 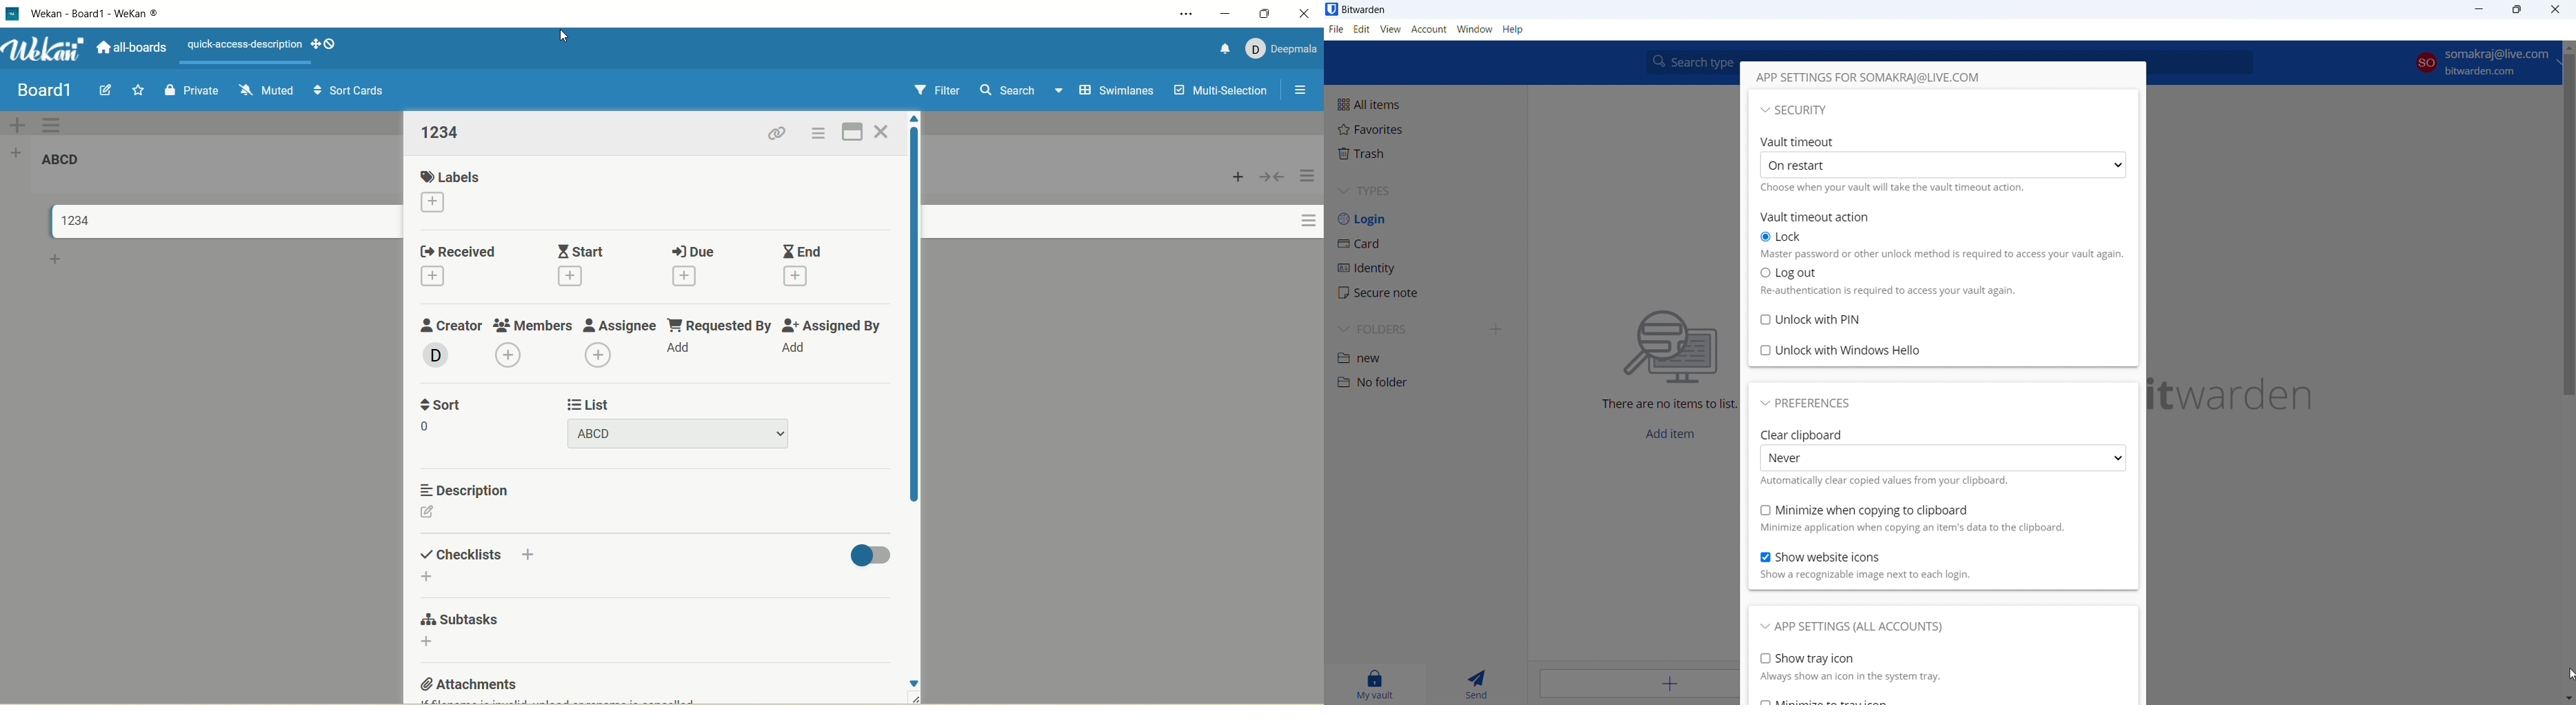 I want to click on close, so click(x=2556, y=9).